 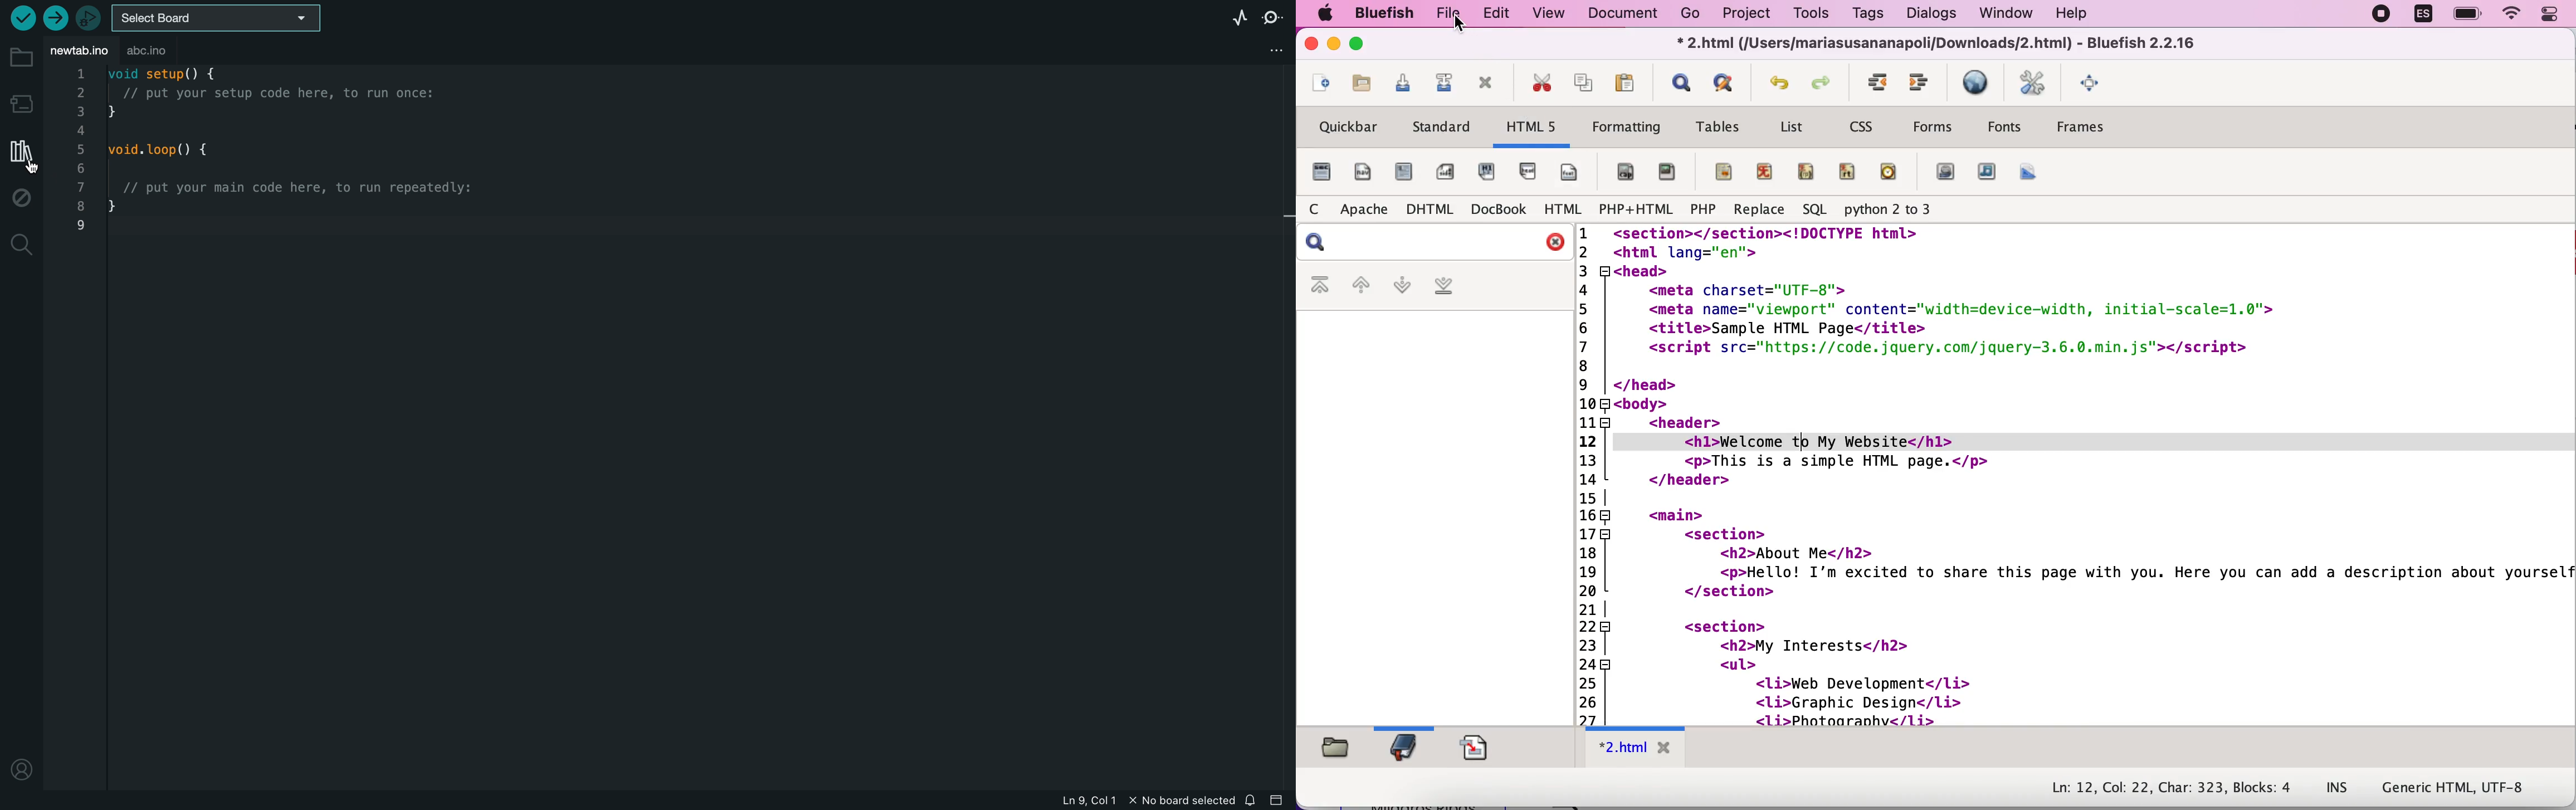 What do you see at coordinates (2421, 16) in the screenshot?
I see `language` at bounding box center [2421, 16].